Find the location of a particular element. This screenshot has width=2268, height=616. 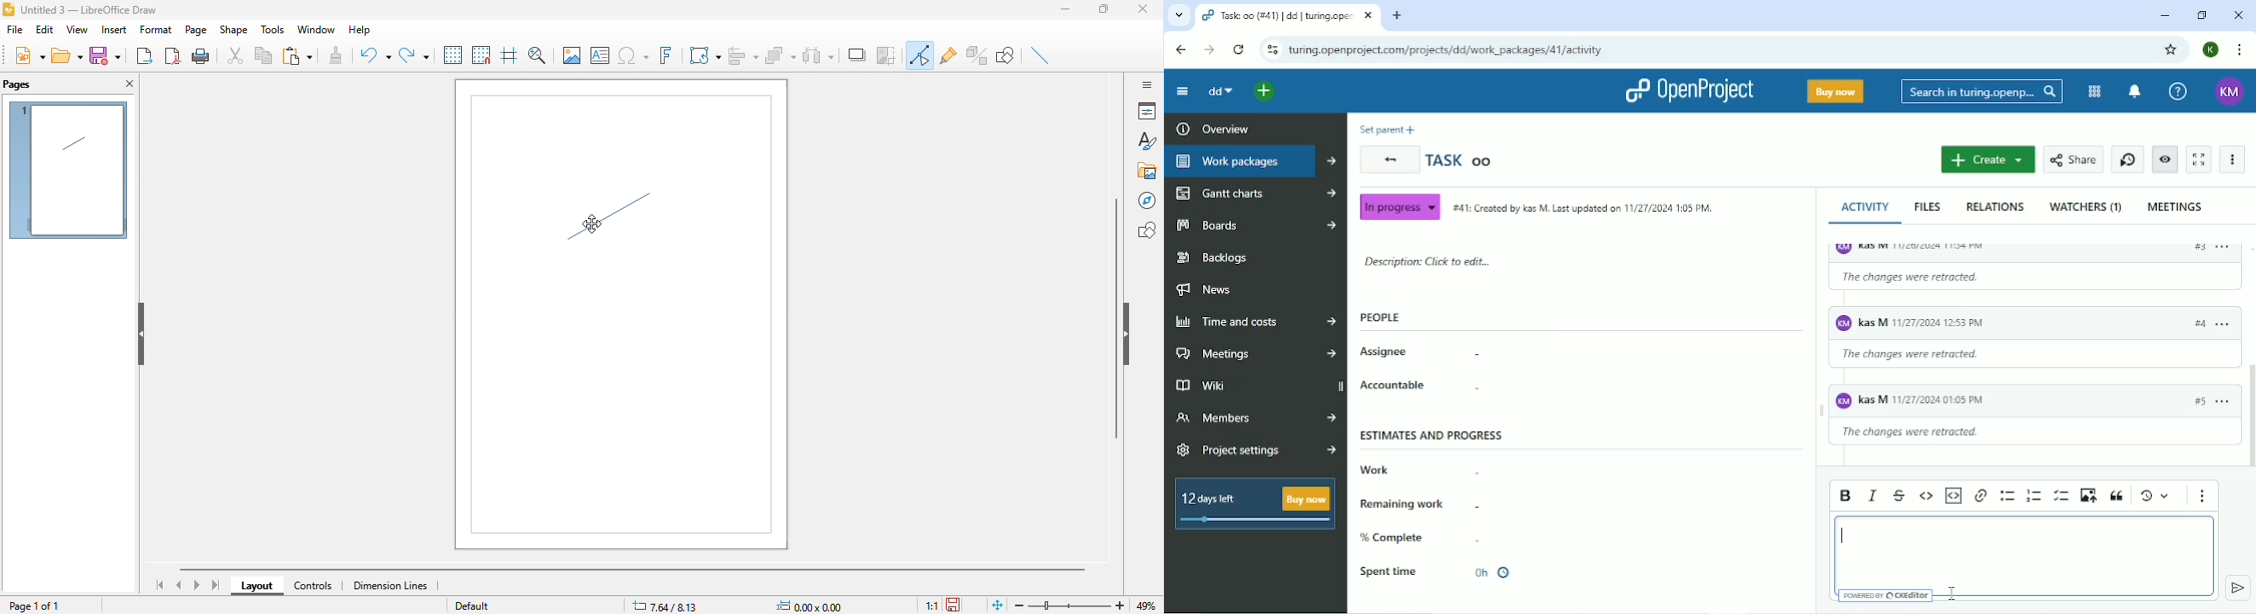

insert line is located at coordinates (1044, 56).